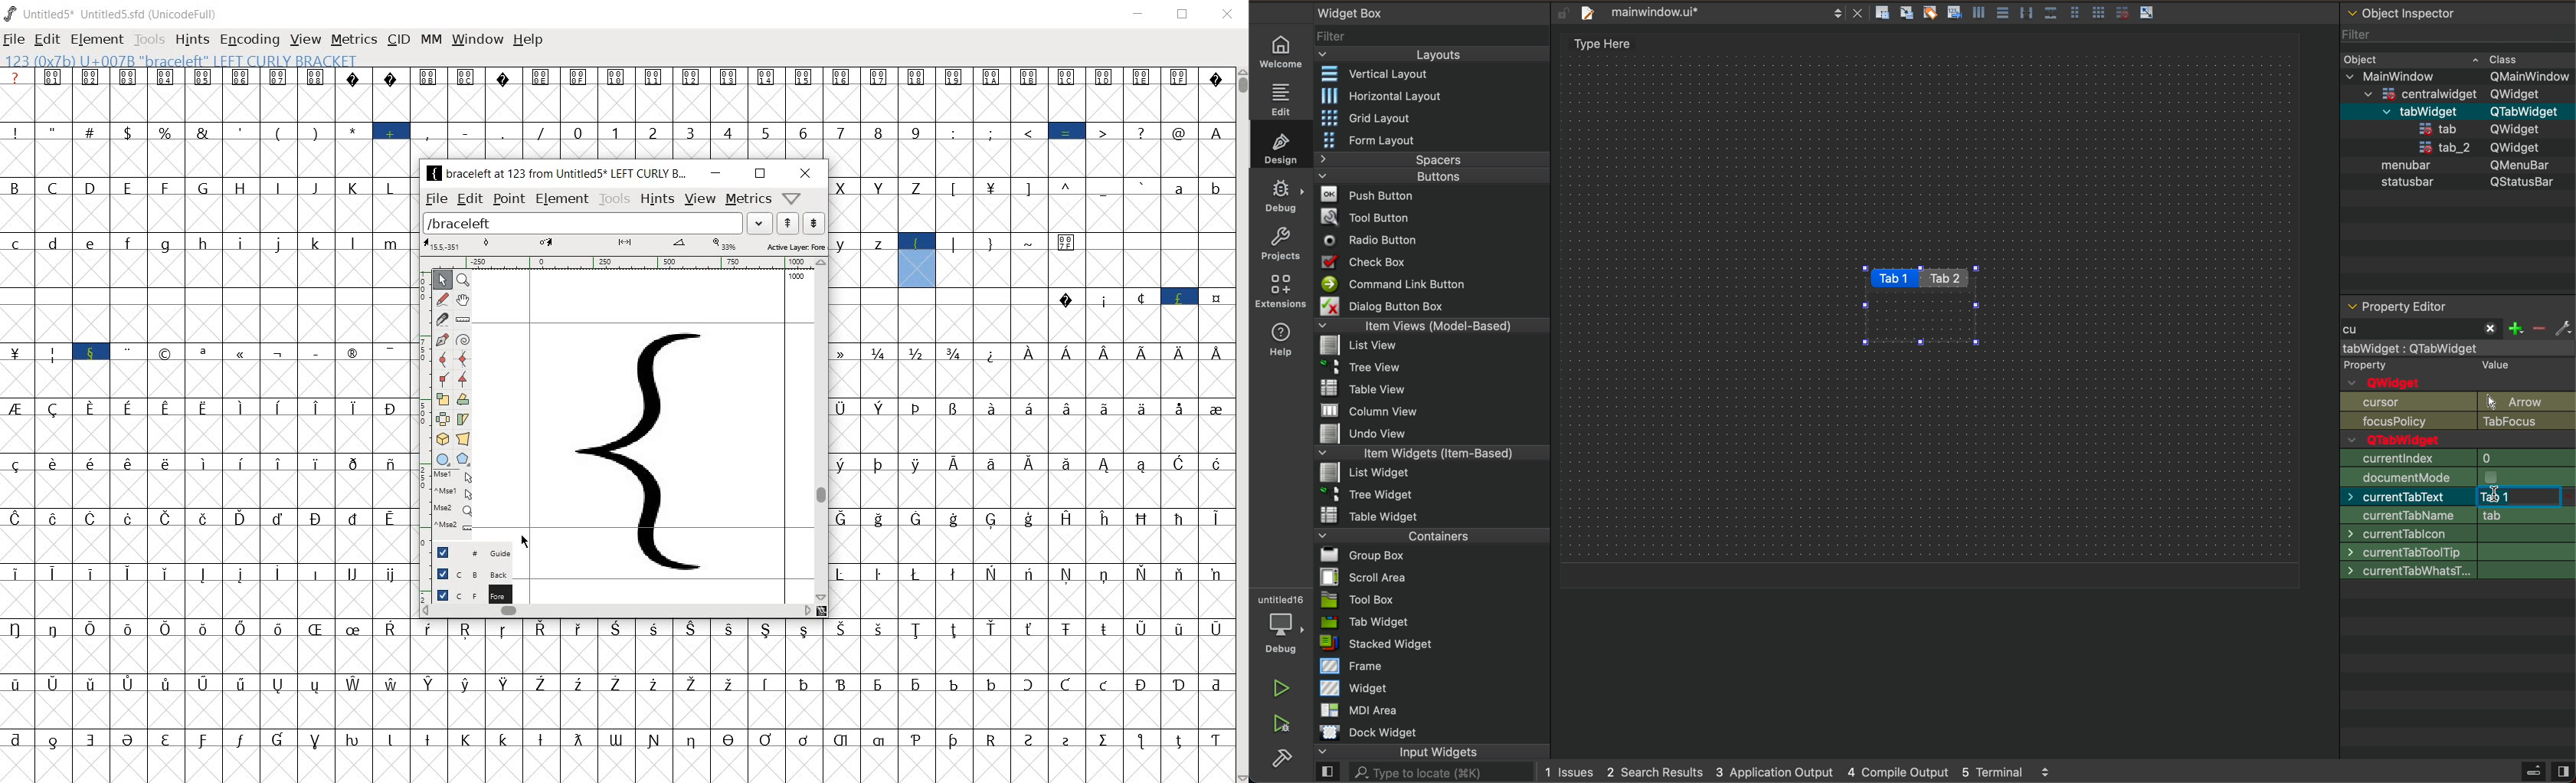 Image resolution: width=2576 pixels, height=784 pixels. What do you see at coordinates (1365, 219) in the screenshot?
I see `Tool Button` at bounding box center [1365, 219].